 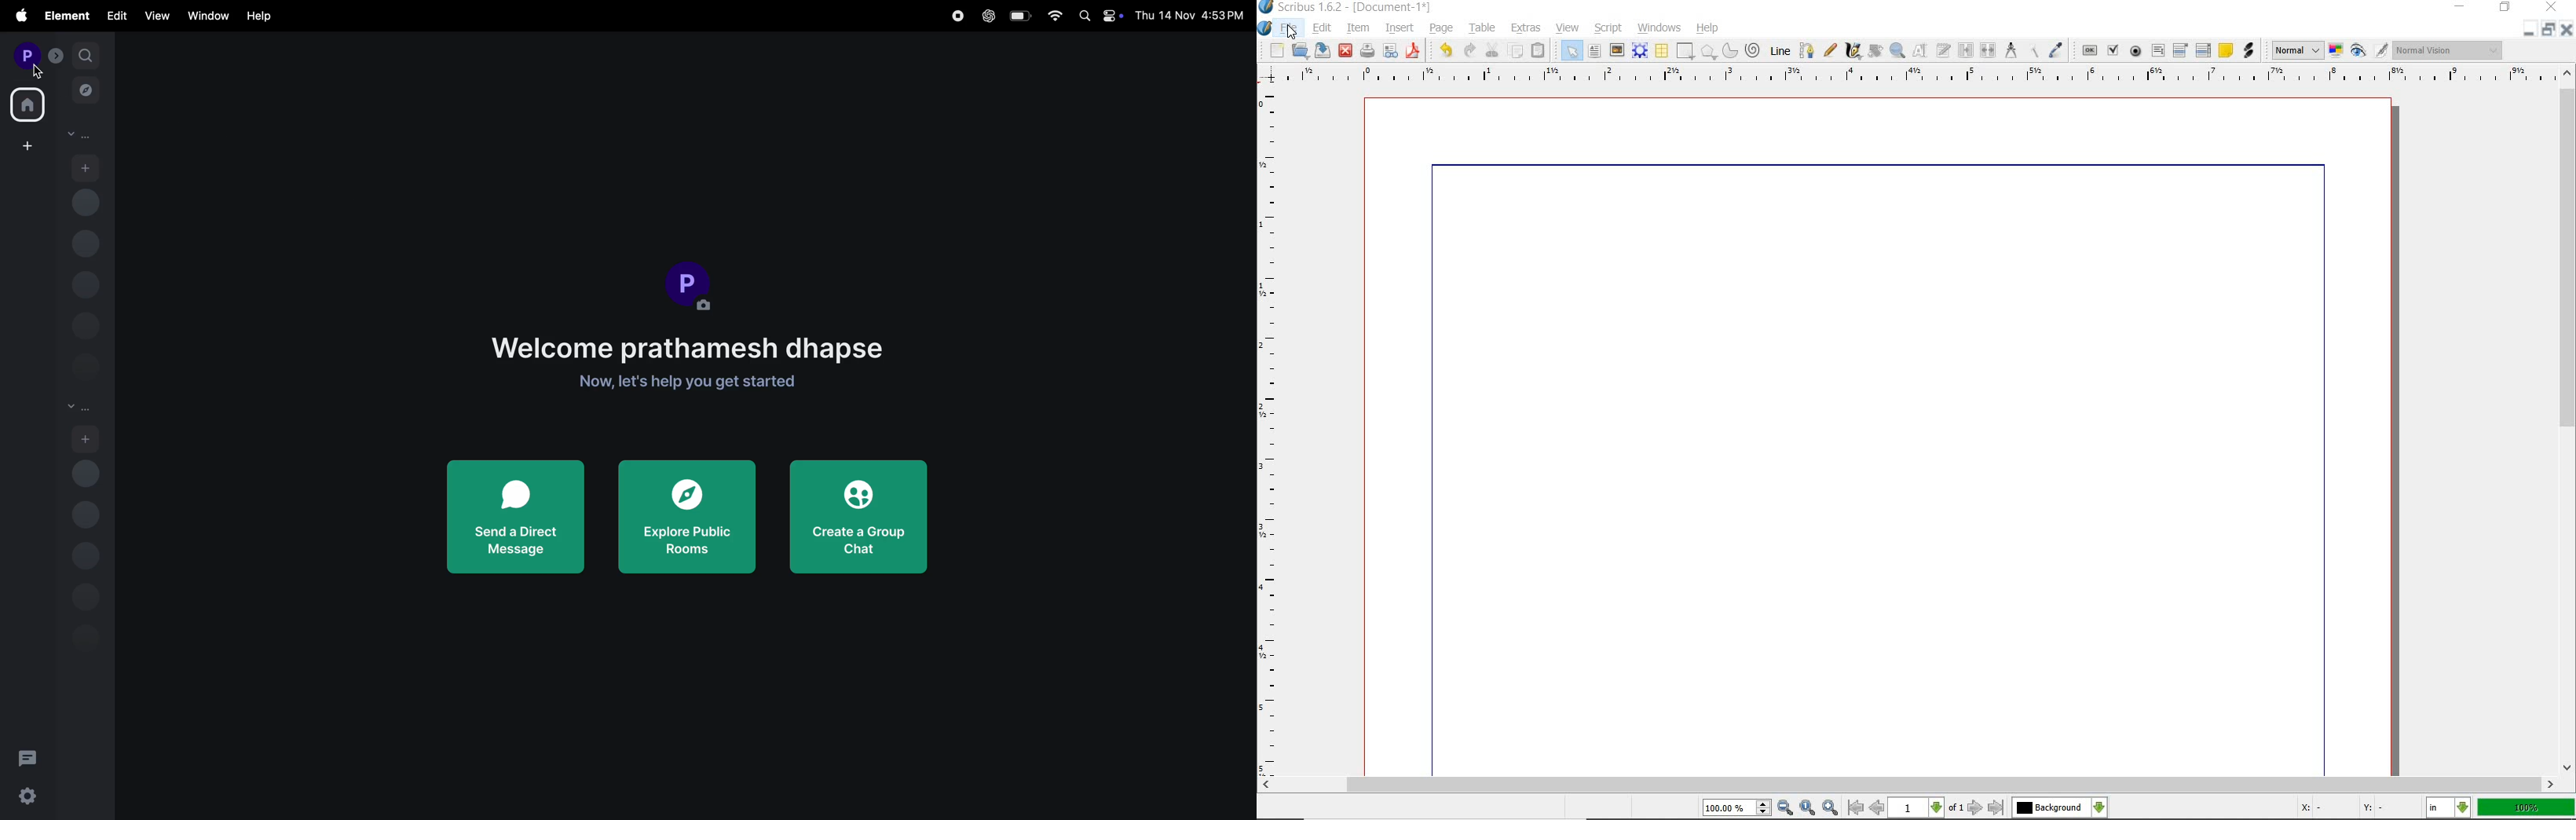 What do you see at coordinates (2157, 51) in the screenshot?
I see `pdf text field` at bounding box center [2157, 51].